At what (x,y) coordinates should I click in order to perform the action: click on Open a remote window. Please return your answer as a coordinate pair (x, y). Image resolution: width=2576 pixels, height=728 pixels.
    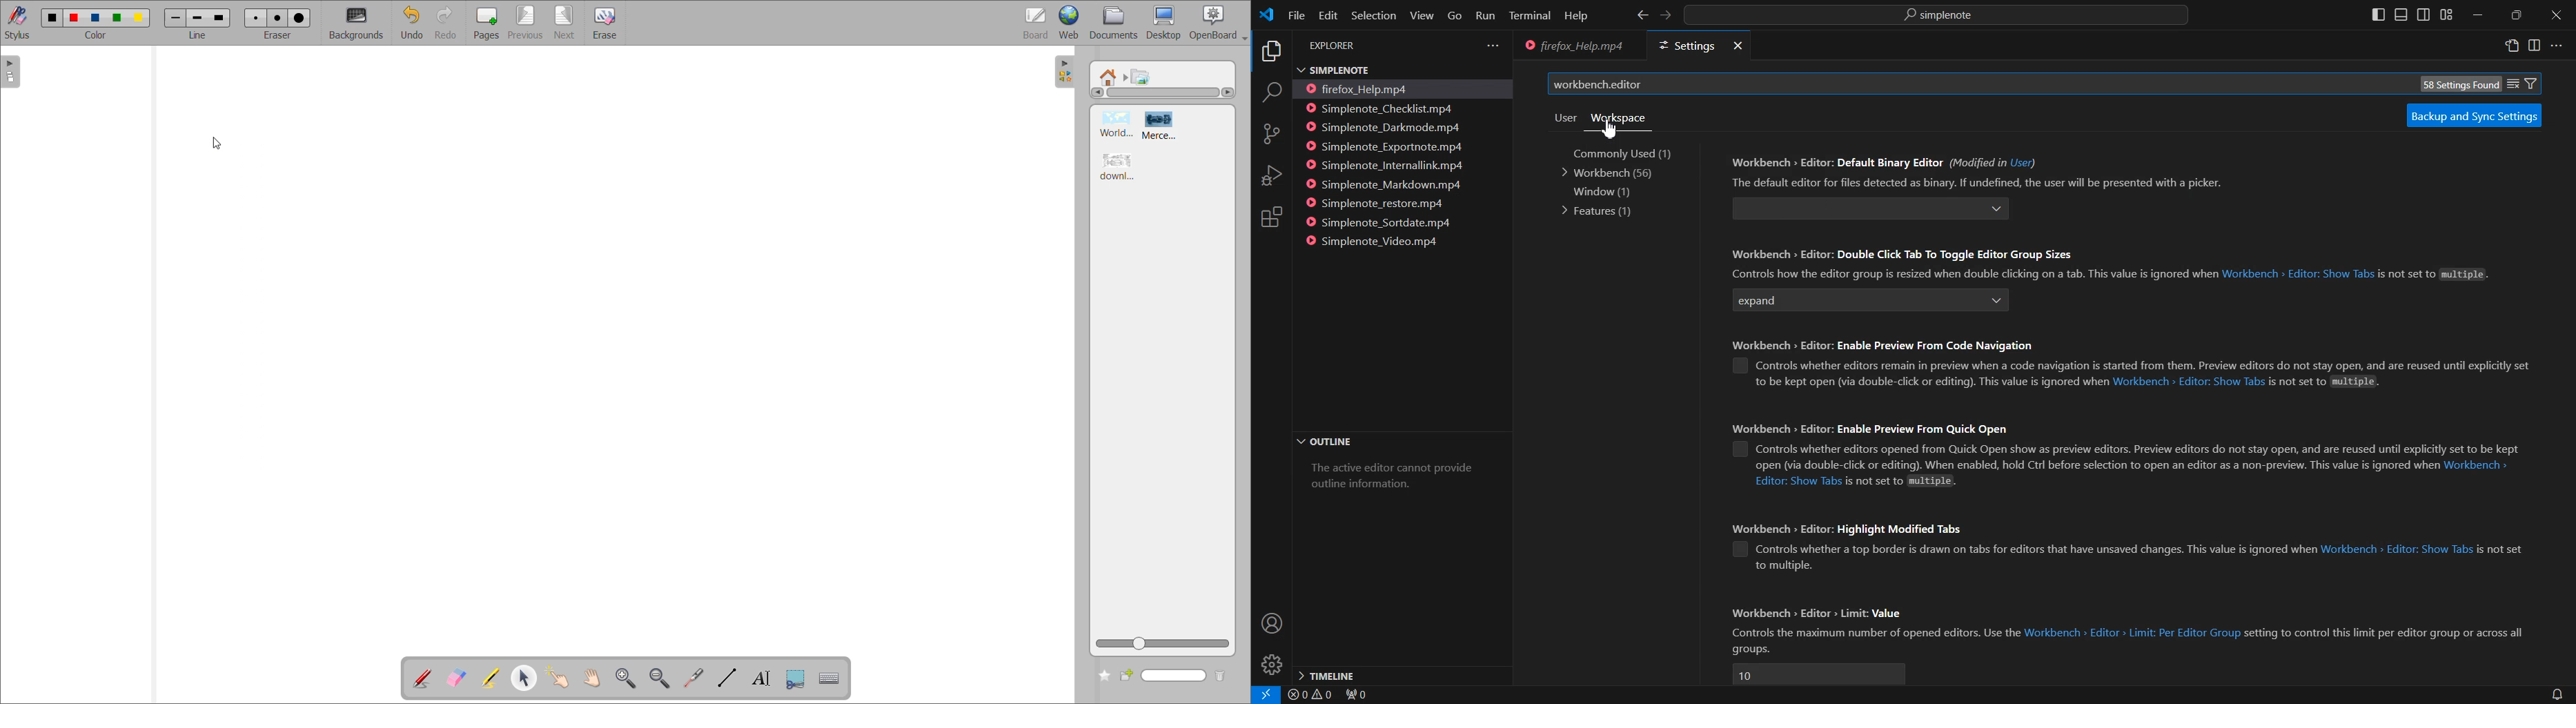
    Looking at the image, I should click on (1263, 694).